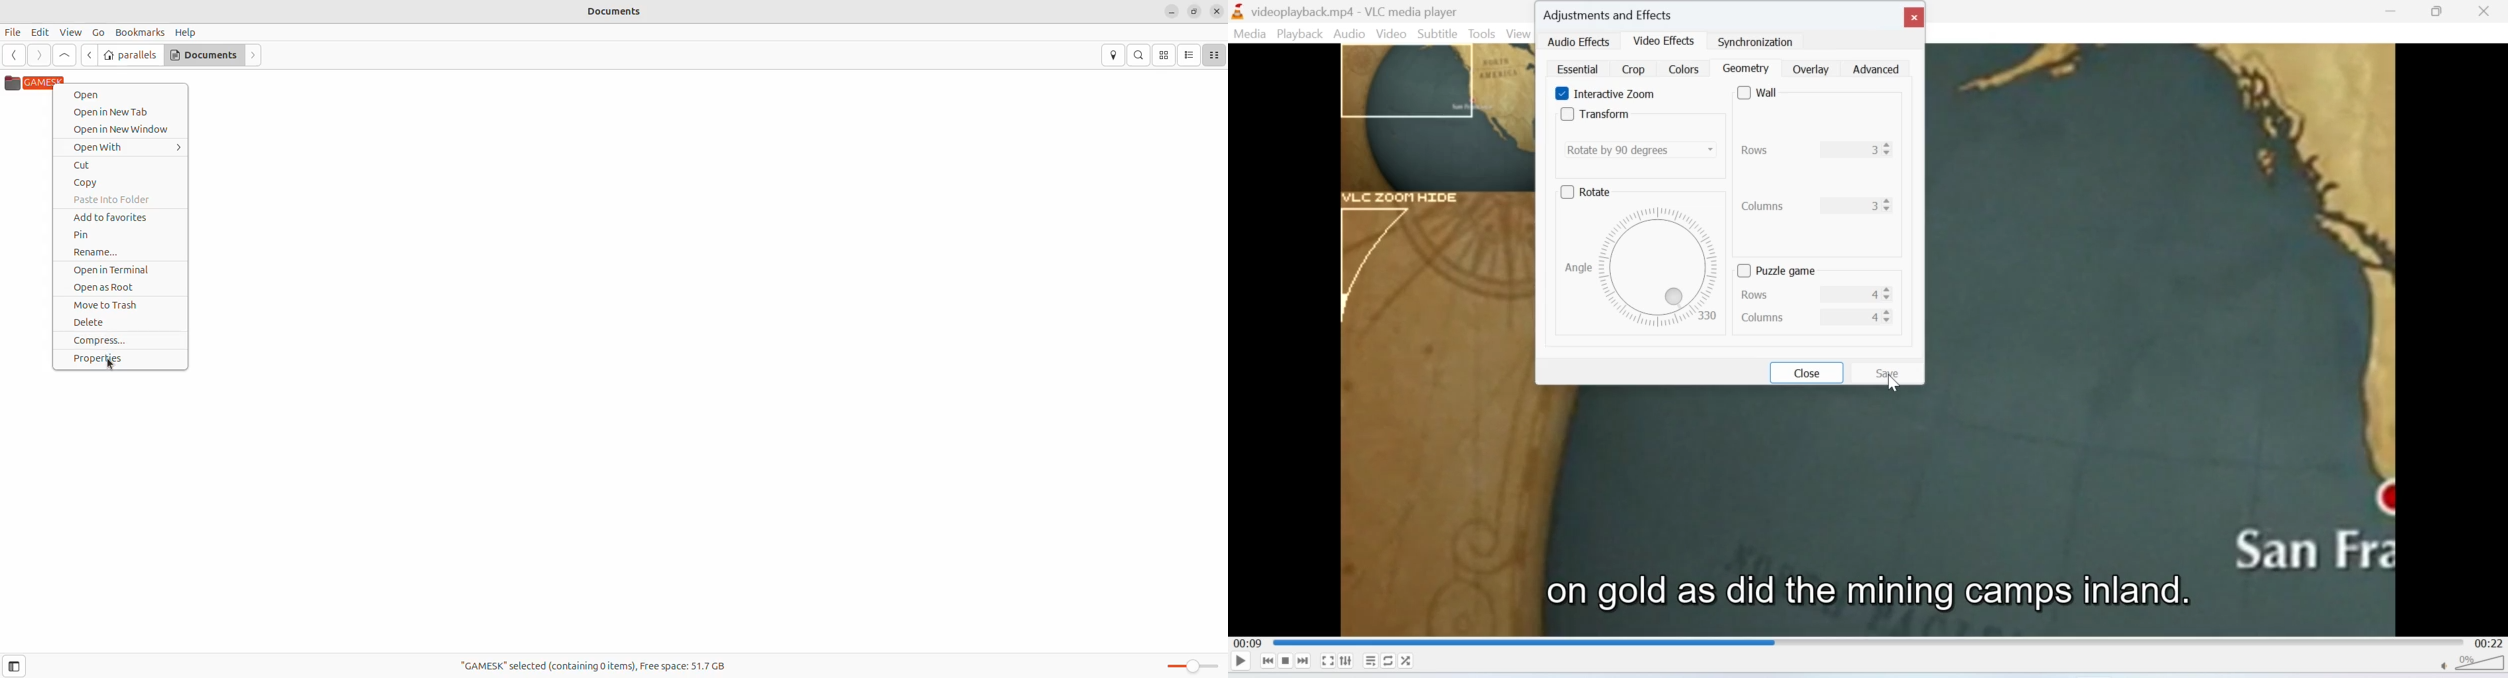  Describe the element at coordinates (119, 306) in the screenshot. I see `move to trash` at that location.